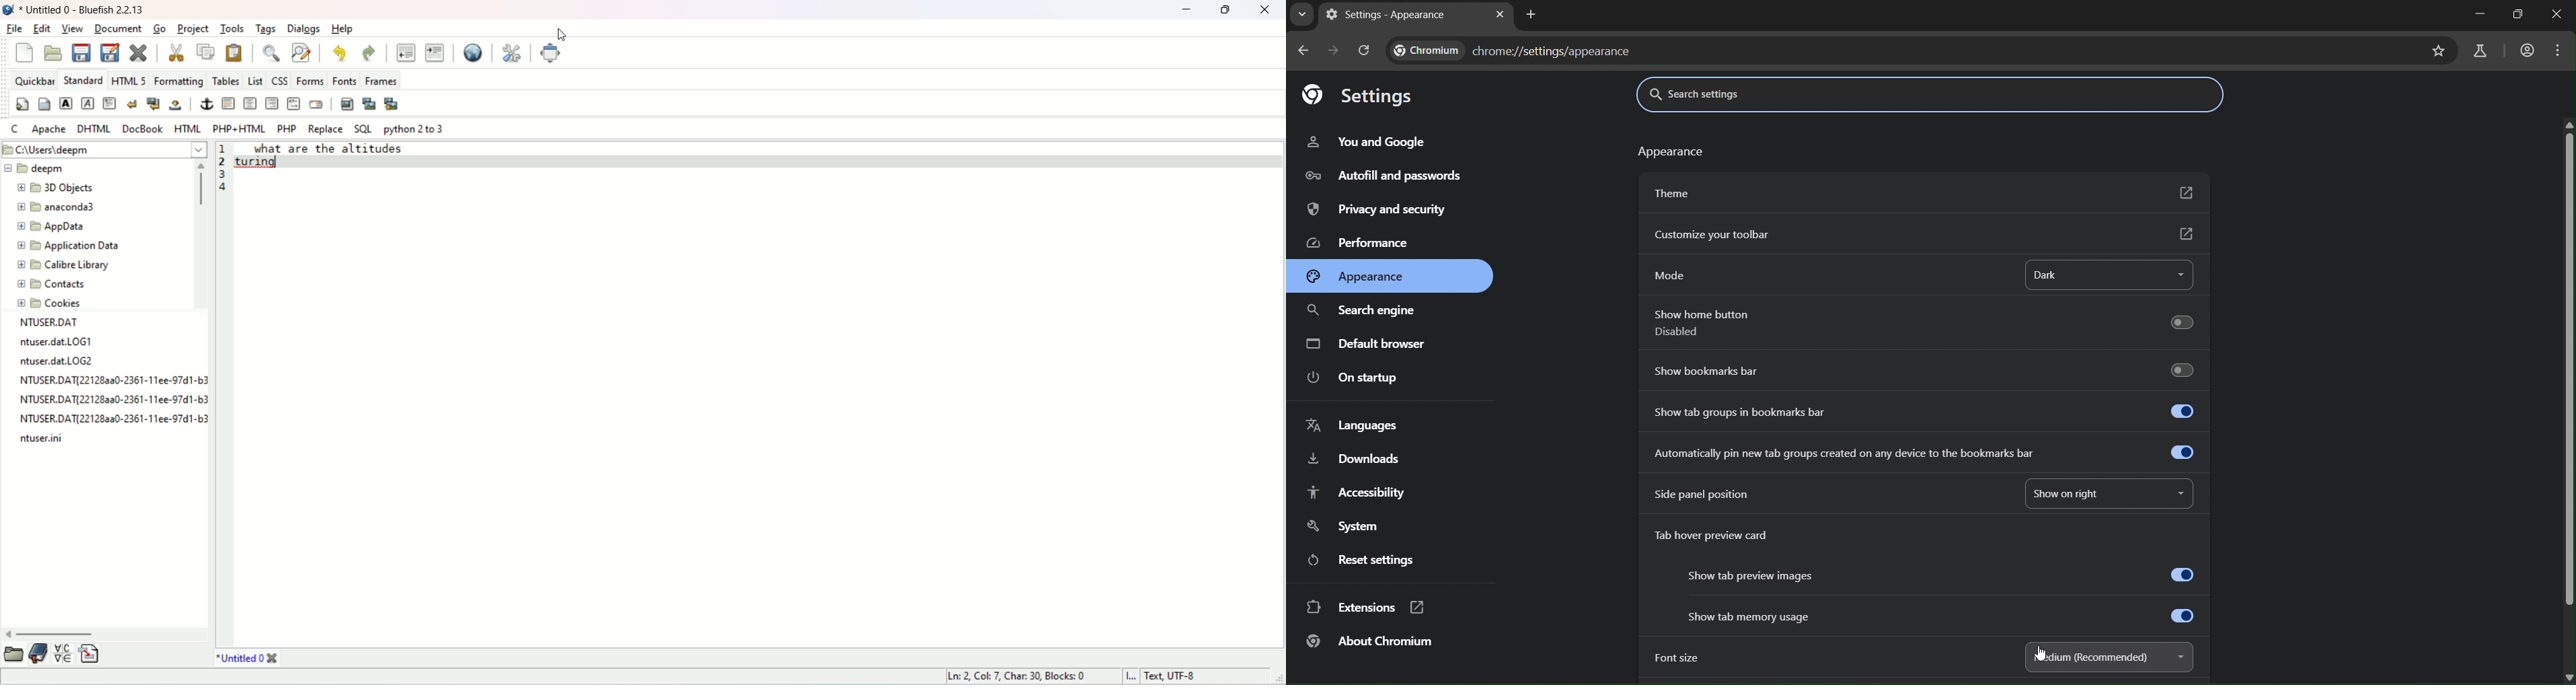 The width and height of the screenshot is (2576, 700). I want to click on restore down, so click(2516, 15).